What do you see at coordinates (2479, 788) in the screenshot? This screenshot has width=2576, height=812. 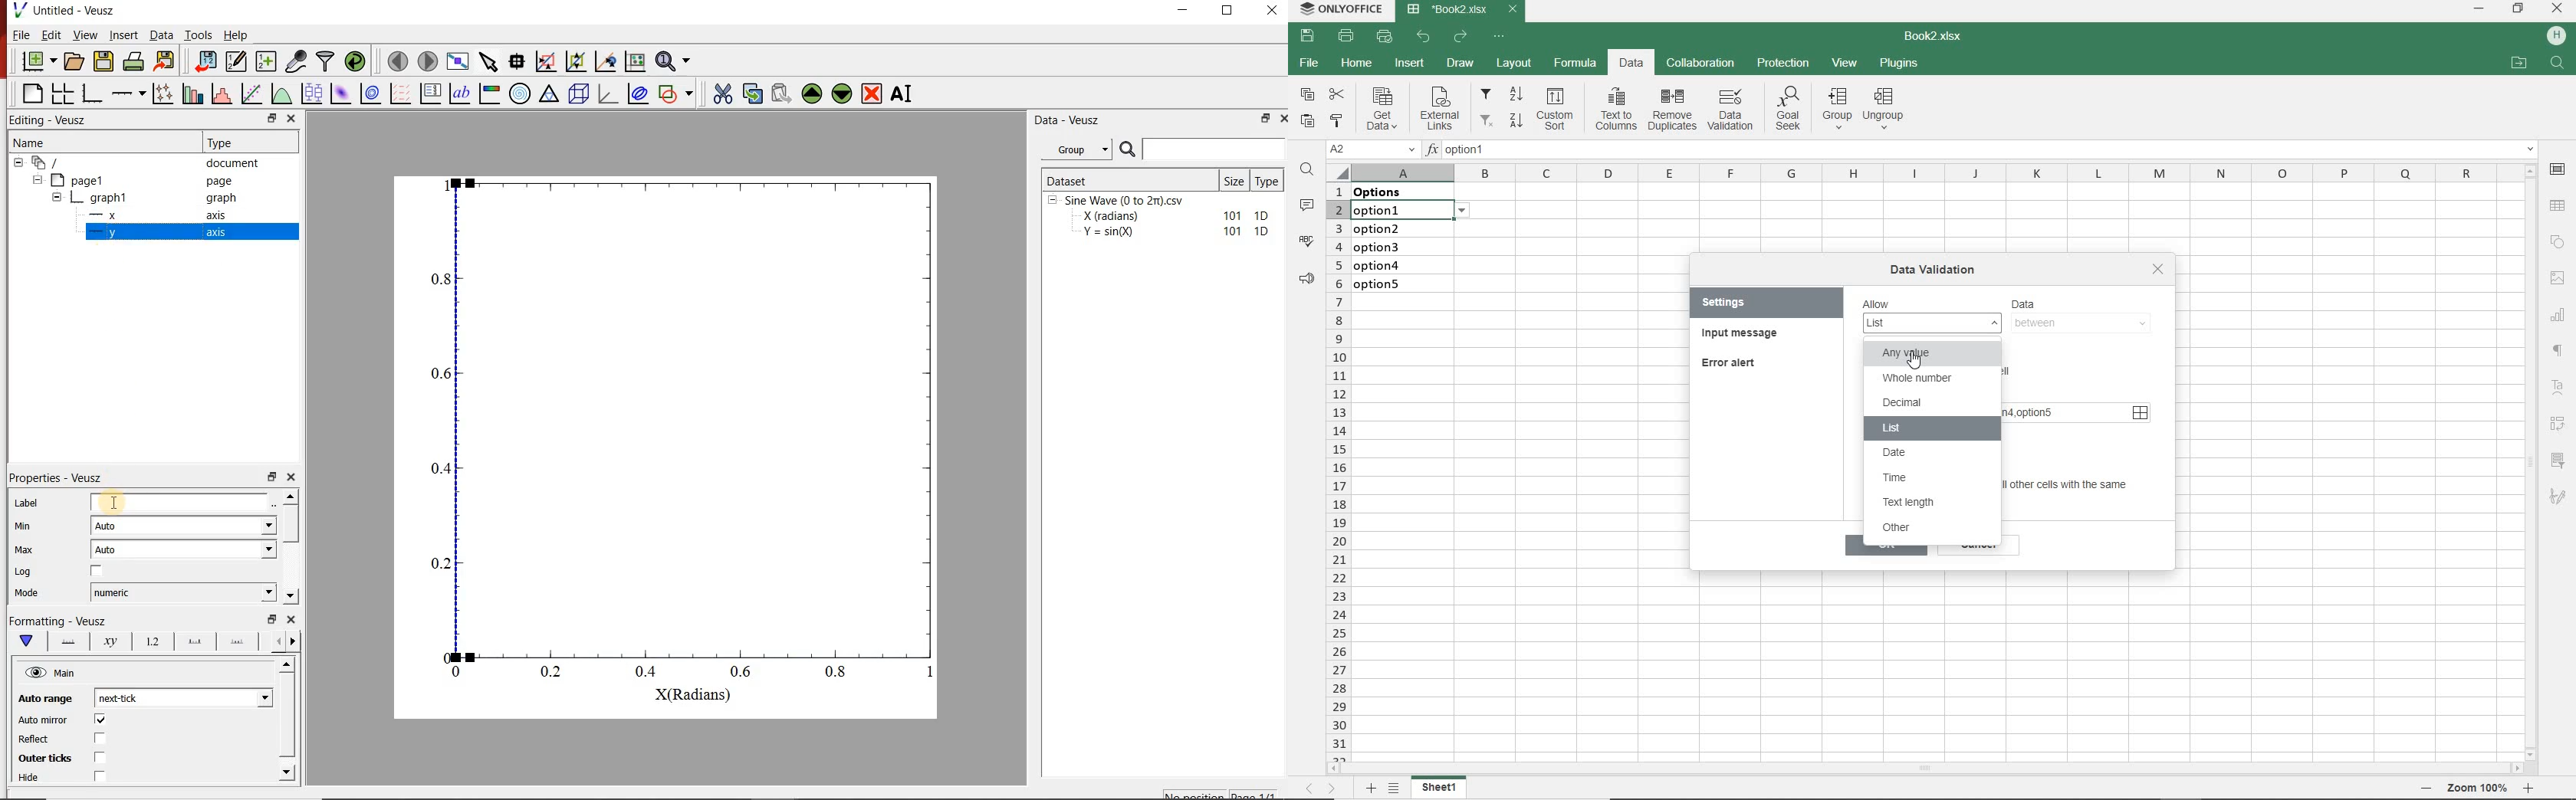 I see `Zoom 100%` at bounding box center [2479, 788].